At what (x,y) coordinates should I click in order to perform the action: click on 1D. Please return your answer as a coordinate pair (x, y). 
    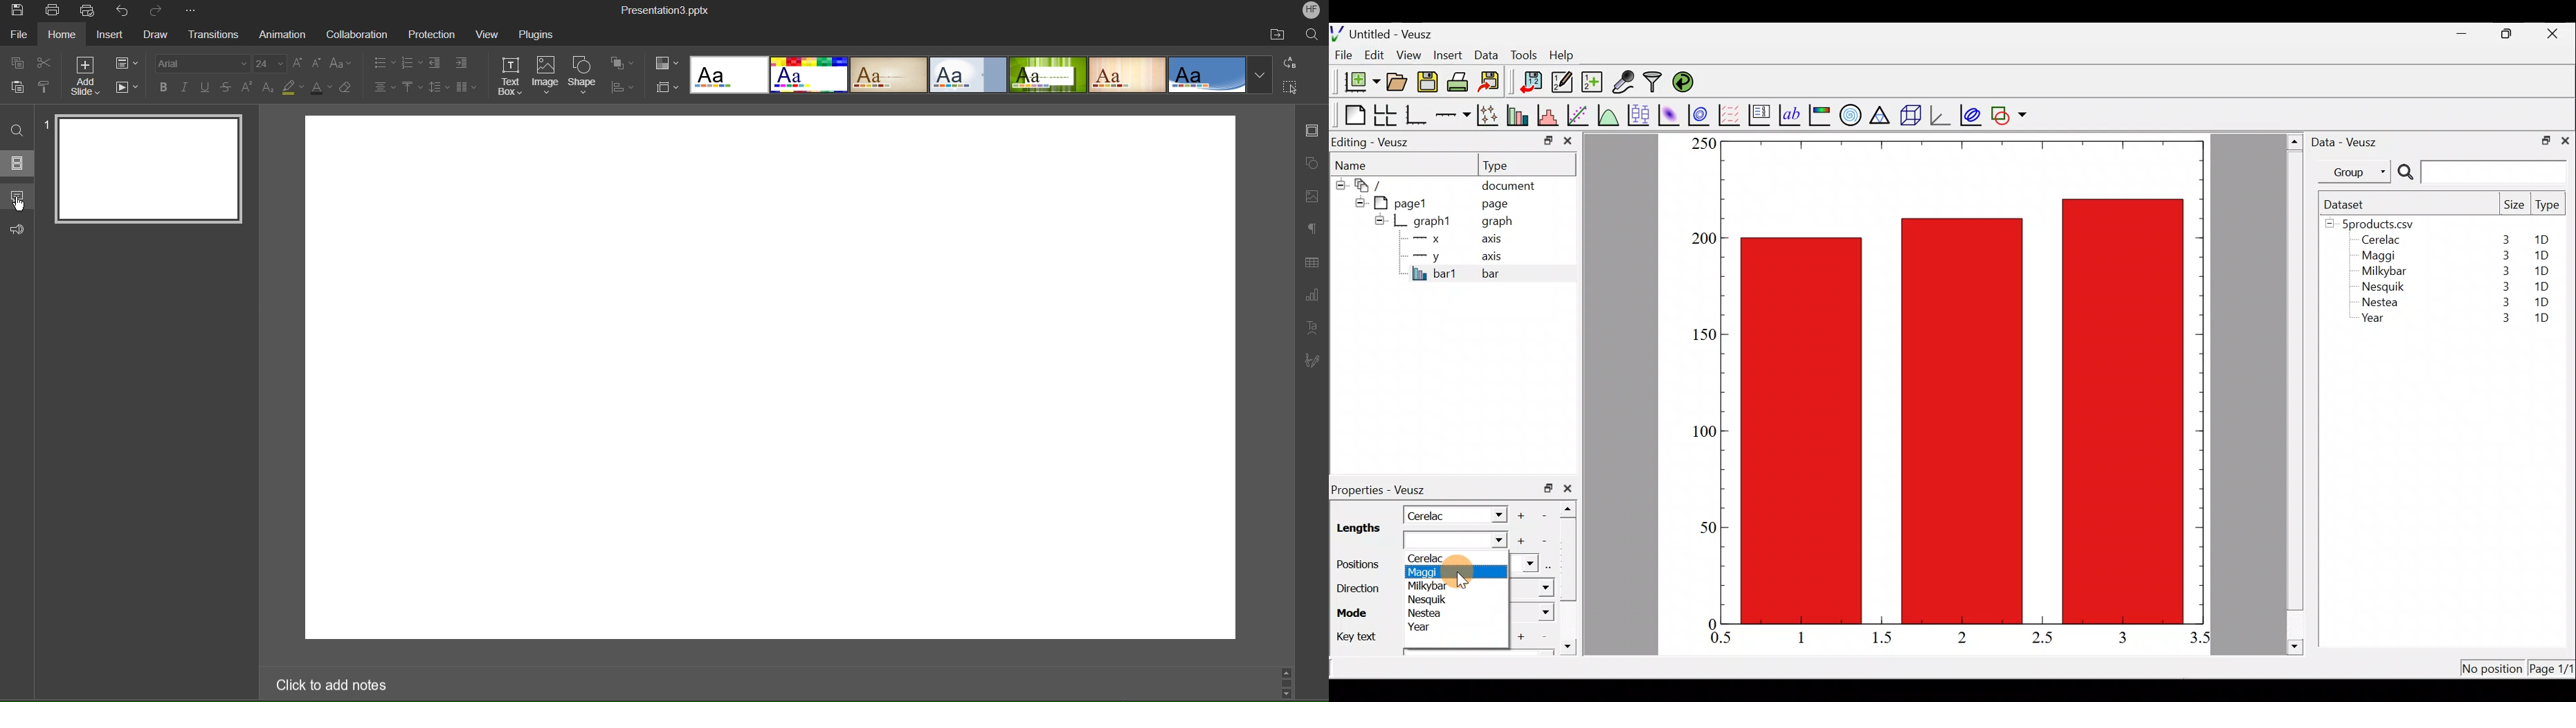
    Looking at the image, I should click on (2542, 302).